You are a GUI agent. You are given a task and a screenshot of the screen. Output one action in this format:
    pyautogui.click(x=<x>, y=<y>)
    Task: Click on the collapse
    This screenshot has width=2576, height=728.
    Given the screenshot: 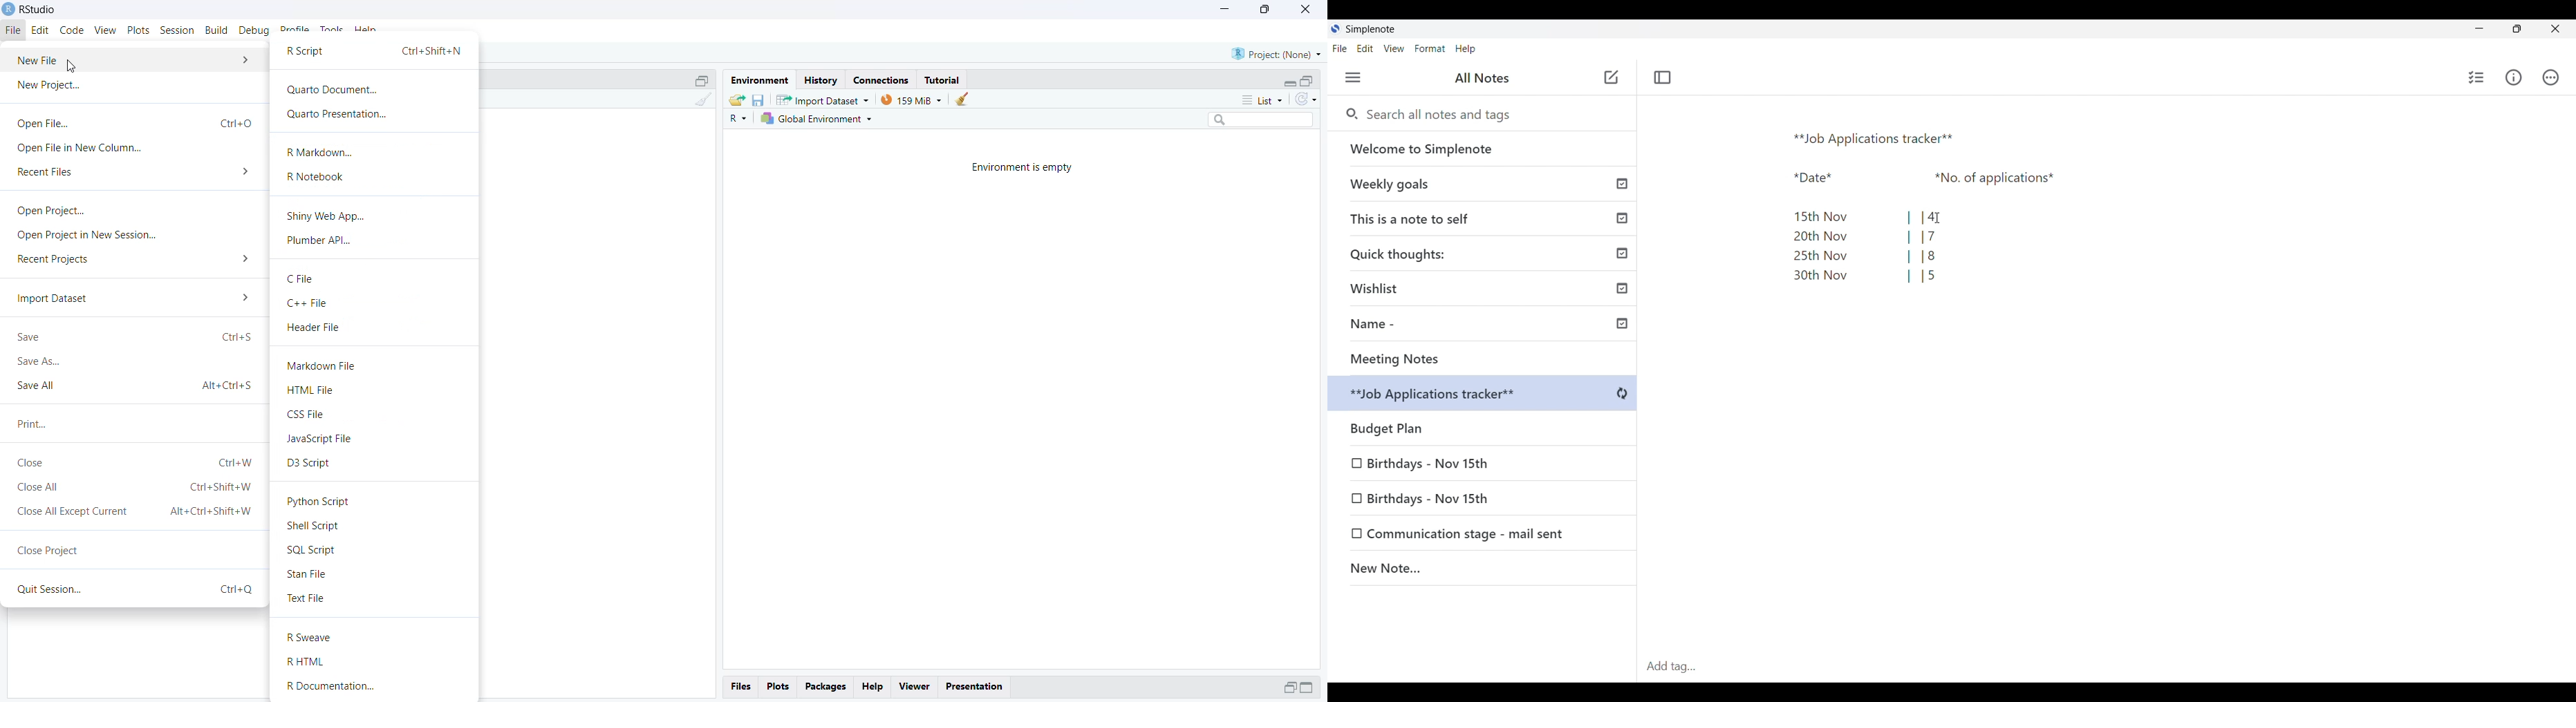 What is the action you would take?
    pyautogui.click(x=700, y=79)
    